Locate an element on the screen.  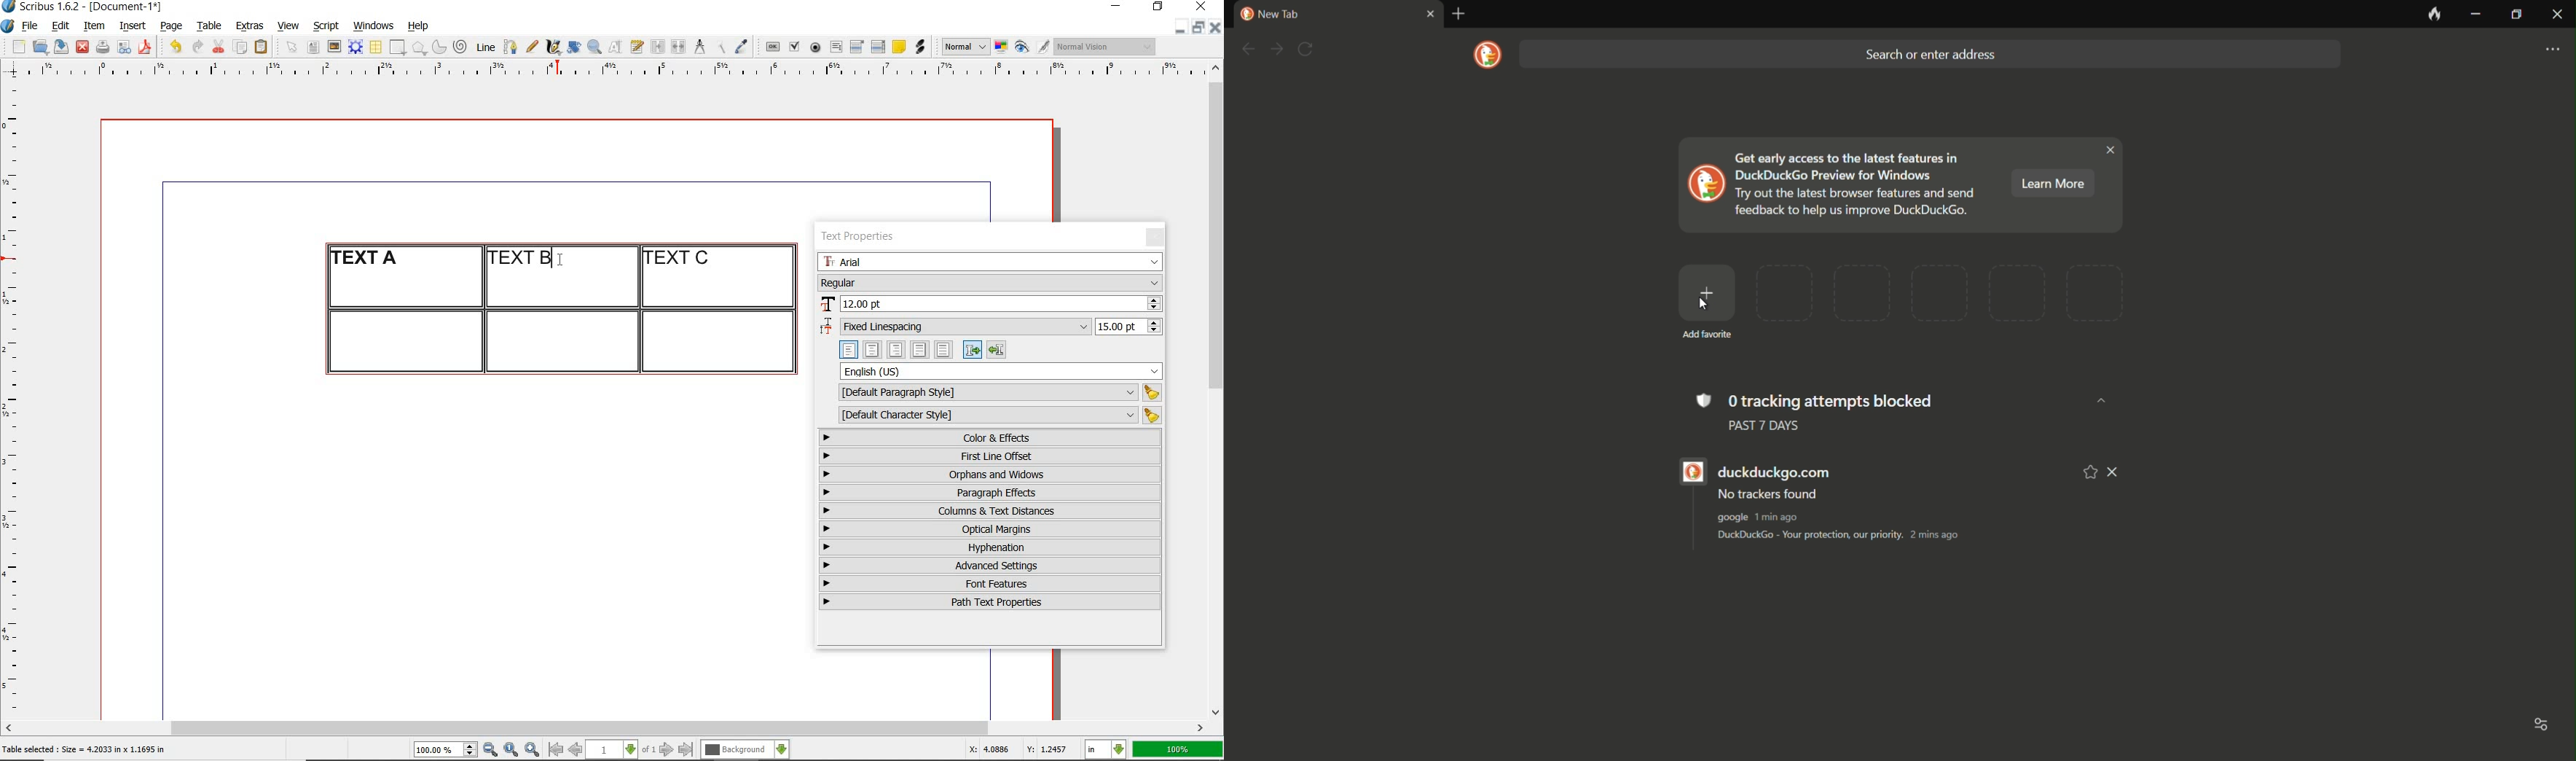
toggle color management is located at coordinates (1002, 48).